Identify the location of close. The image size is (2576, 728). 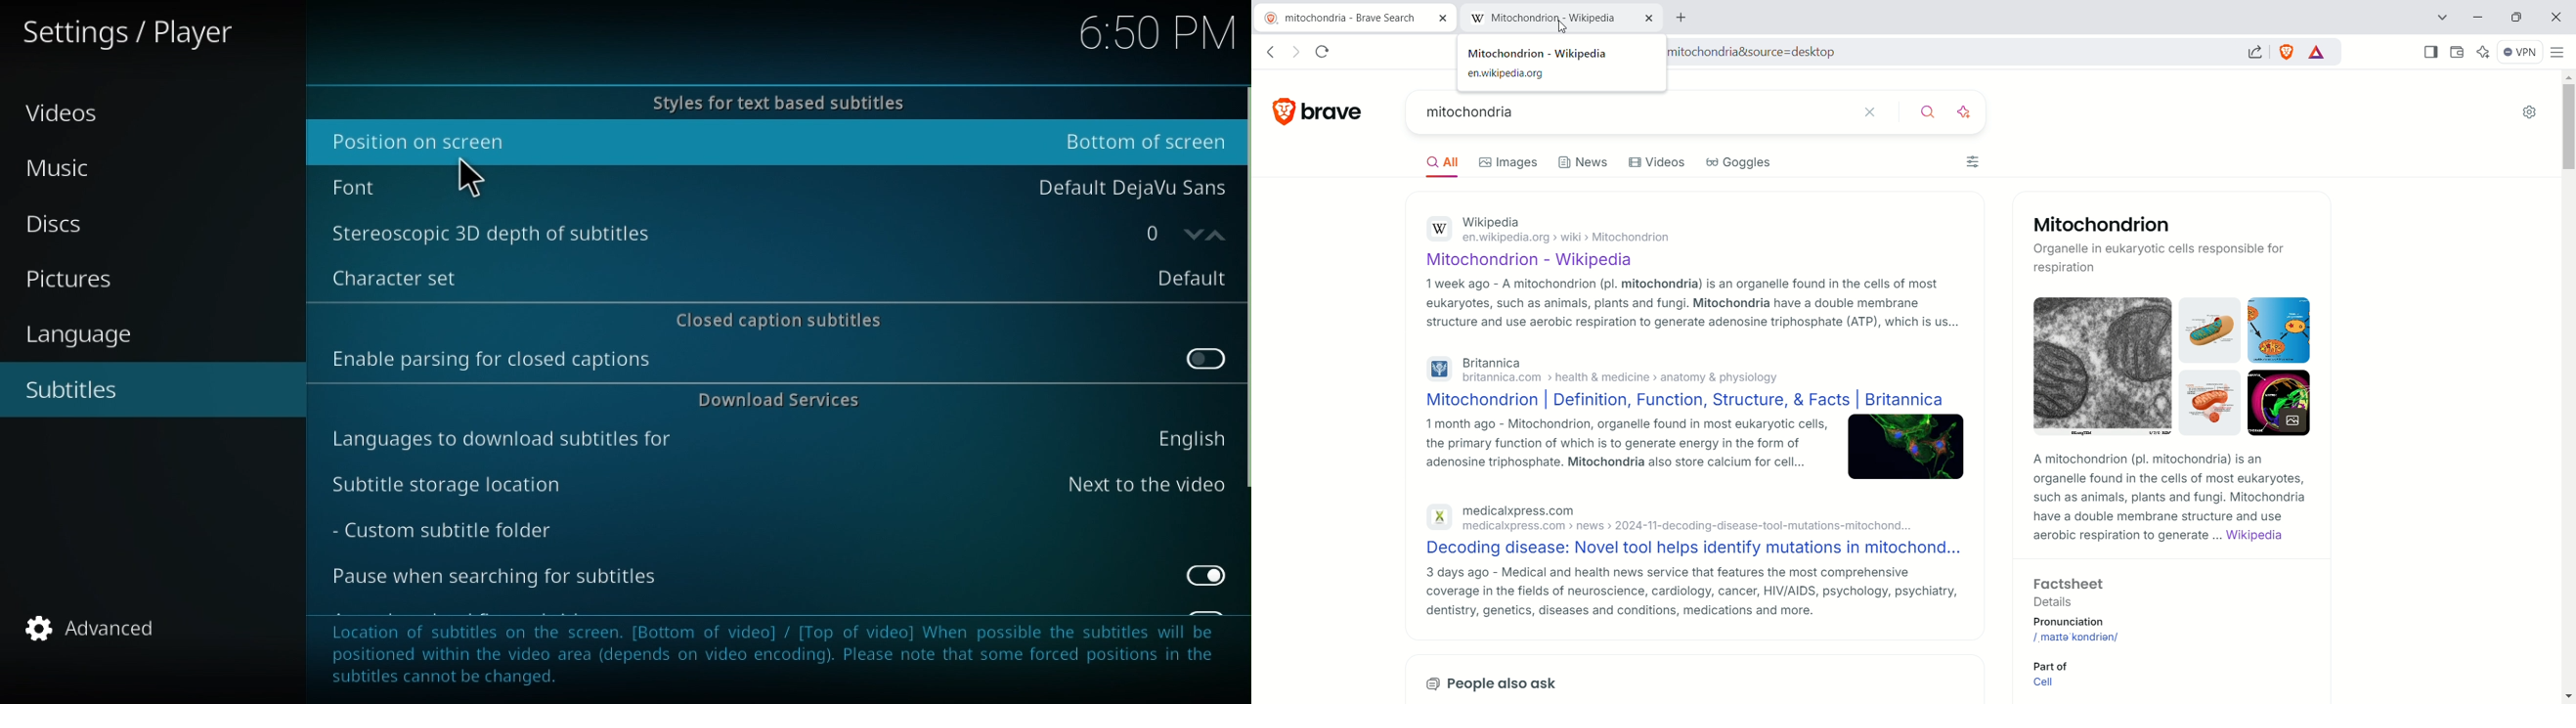
(2558, 18).